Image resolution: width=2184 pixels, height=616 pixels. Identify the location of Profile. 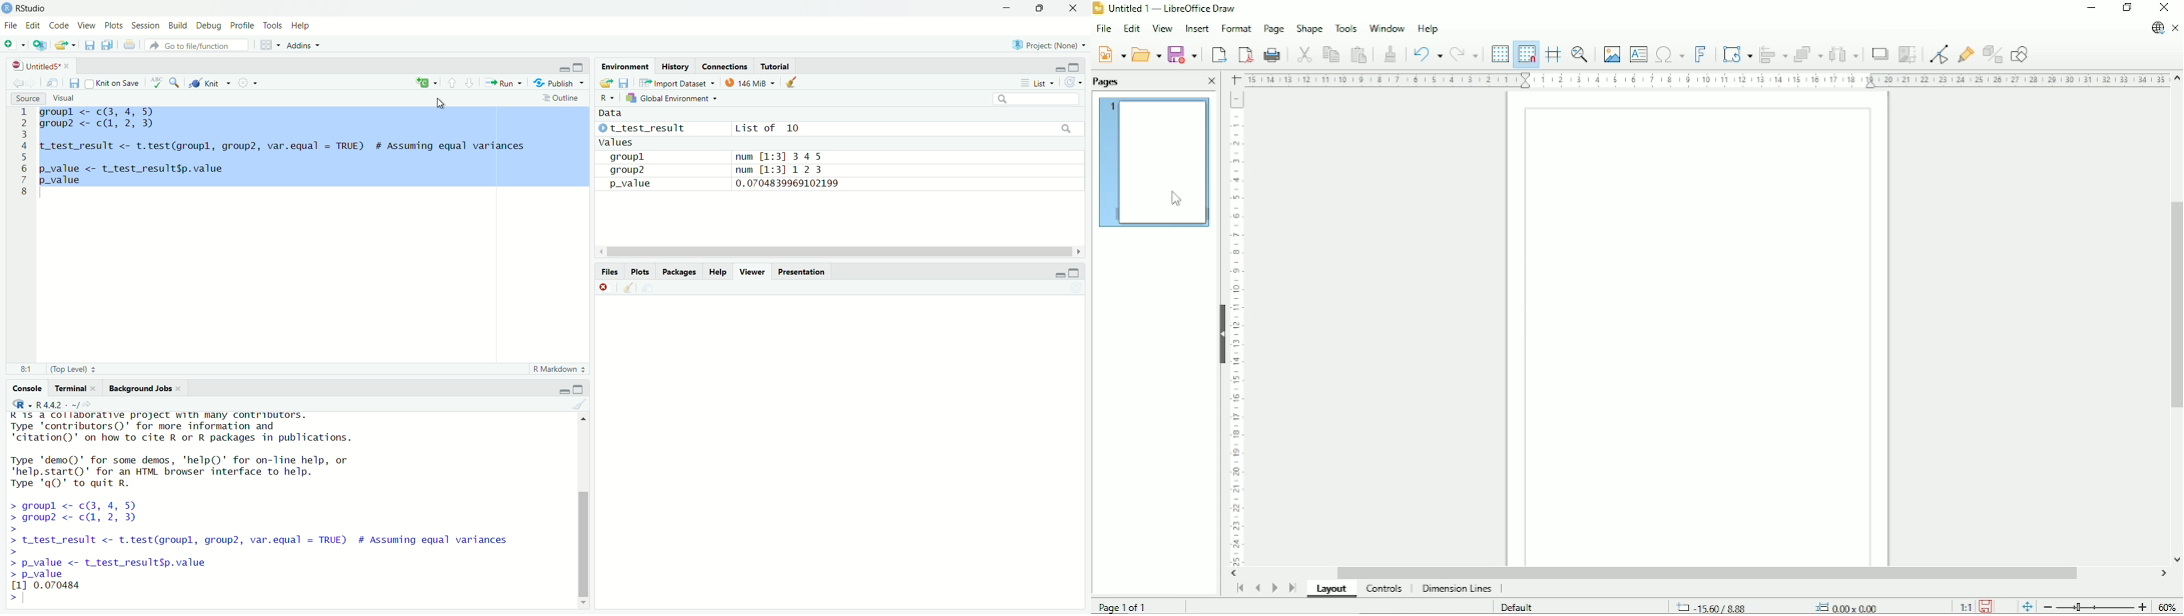
(243, 25).